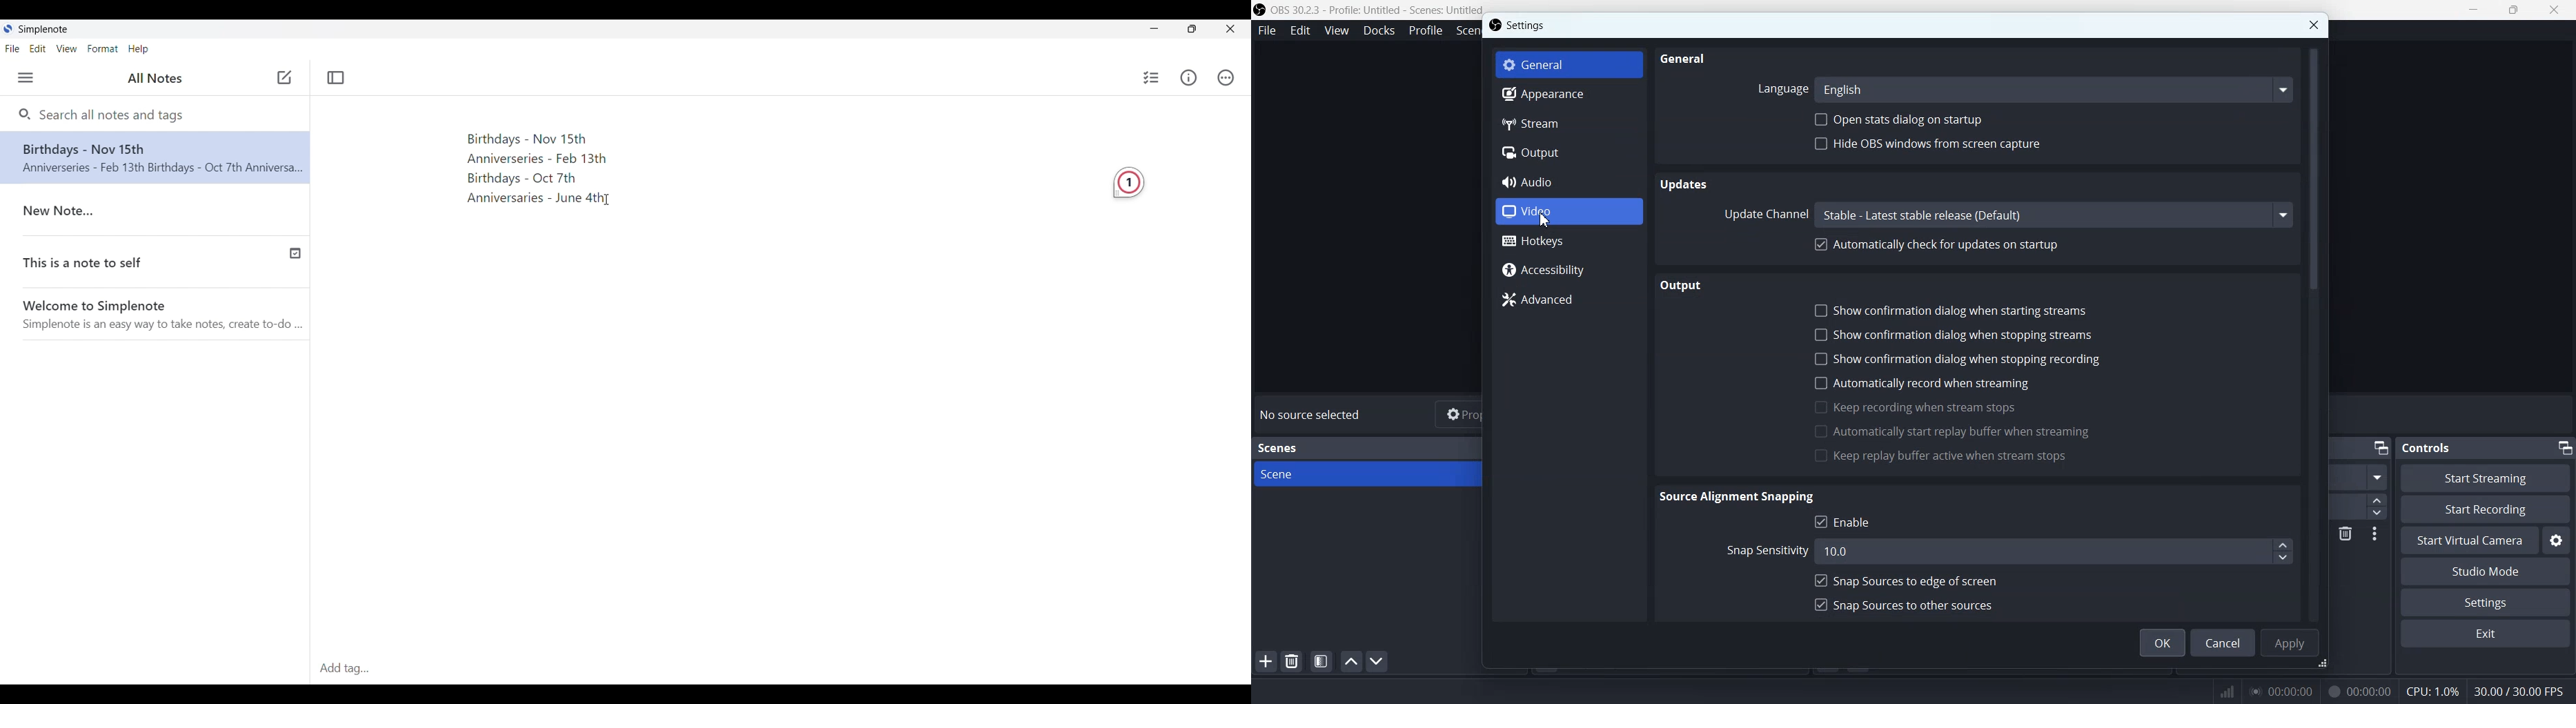 The height and width of the screenshot is (728, 2576). What do you see at coordinates (1292, 661) in the screenshot?
I see `Remove selected Scene` at bounding box center [1292, 661].